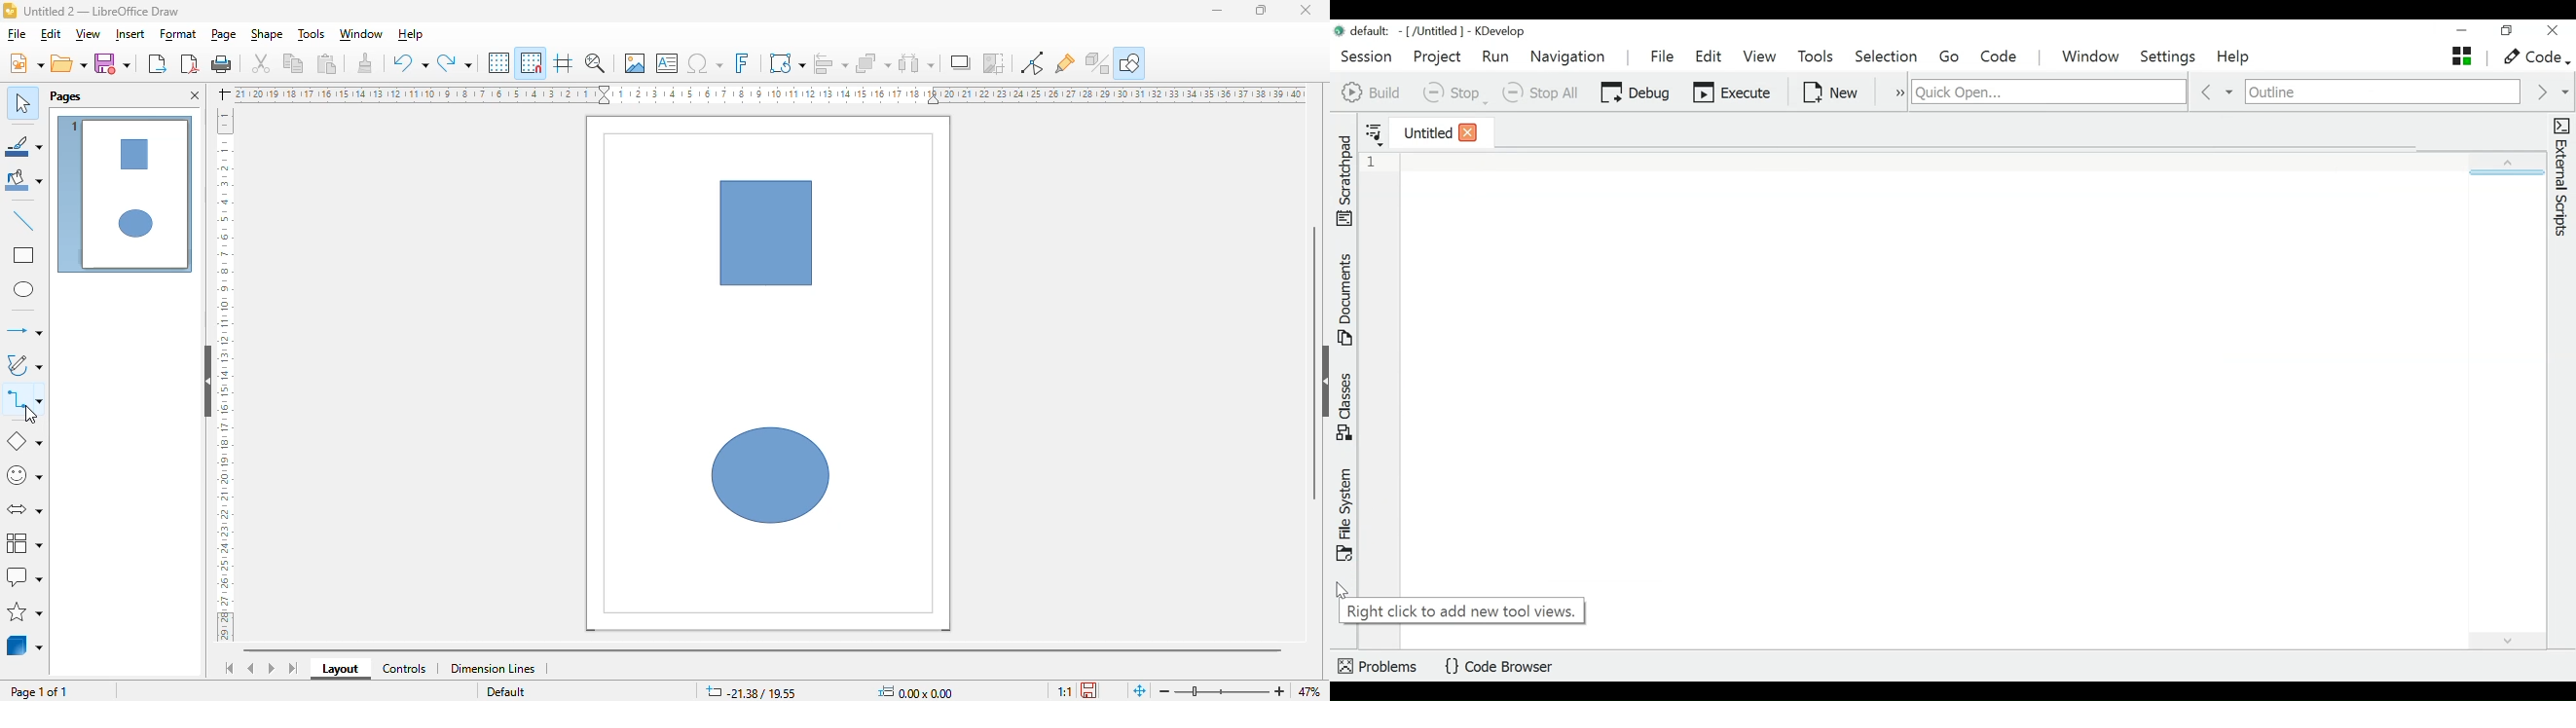 This screenshot has height=728, width=2576. I want to click on export, so click(157, 64).